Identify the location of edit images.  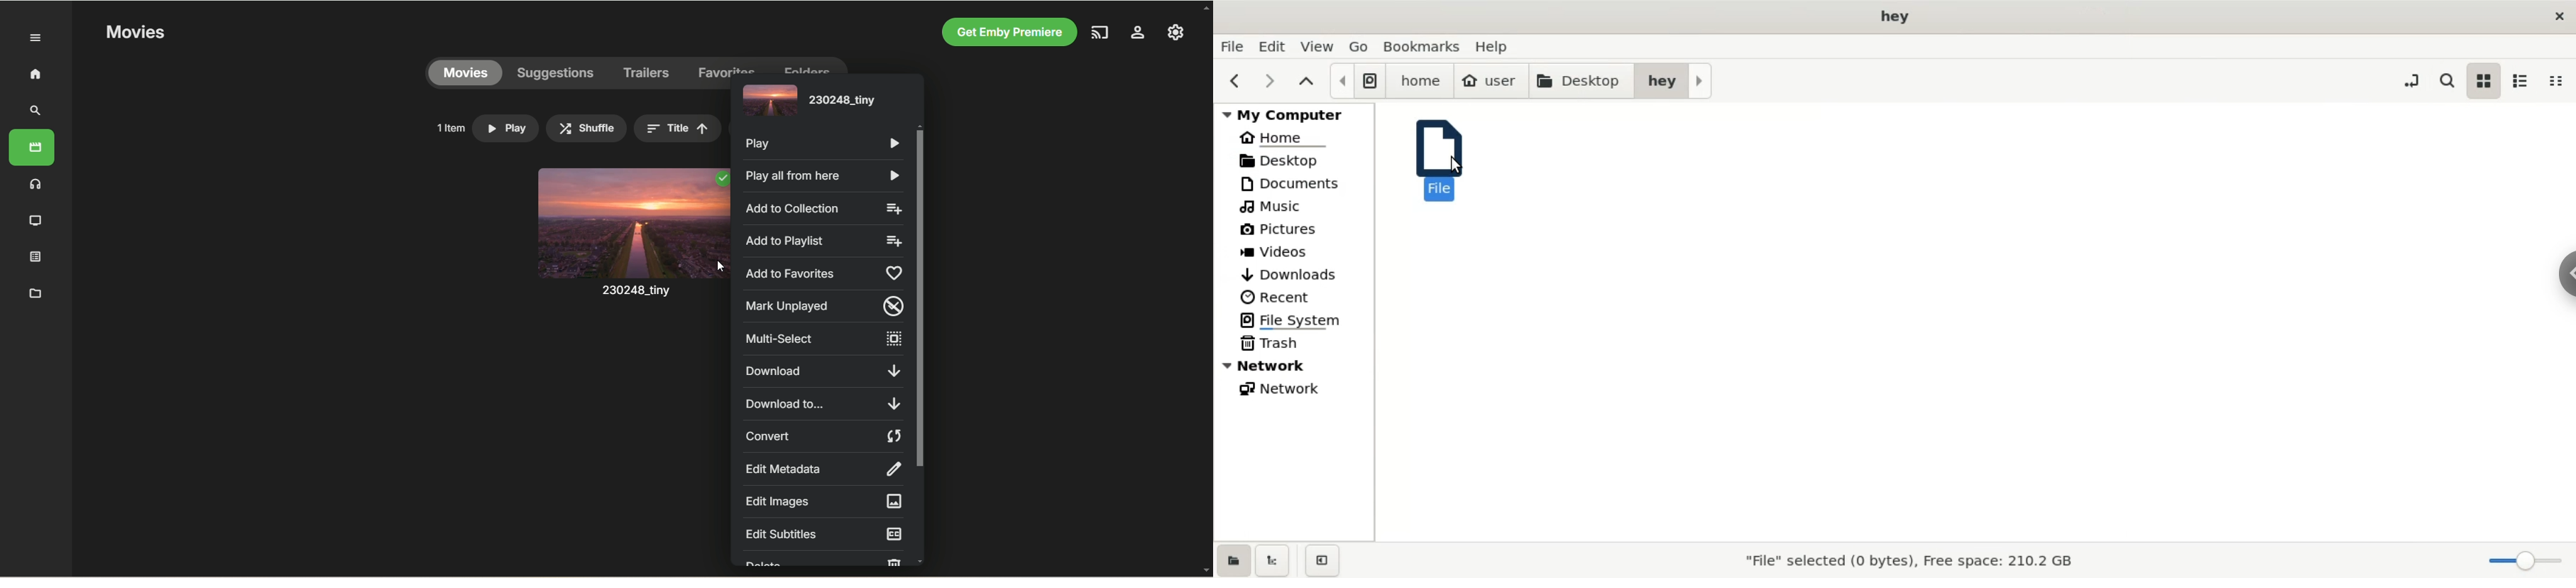
(822, 501).